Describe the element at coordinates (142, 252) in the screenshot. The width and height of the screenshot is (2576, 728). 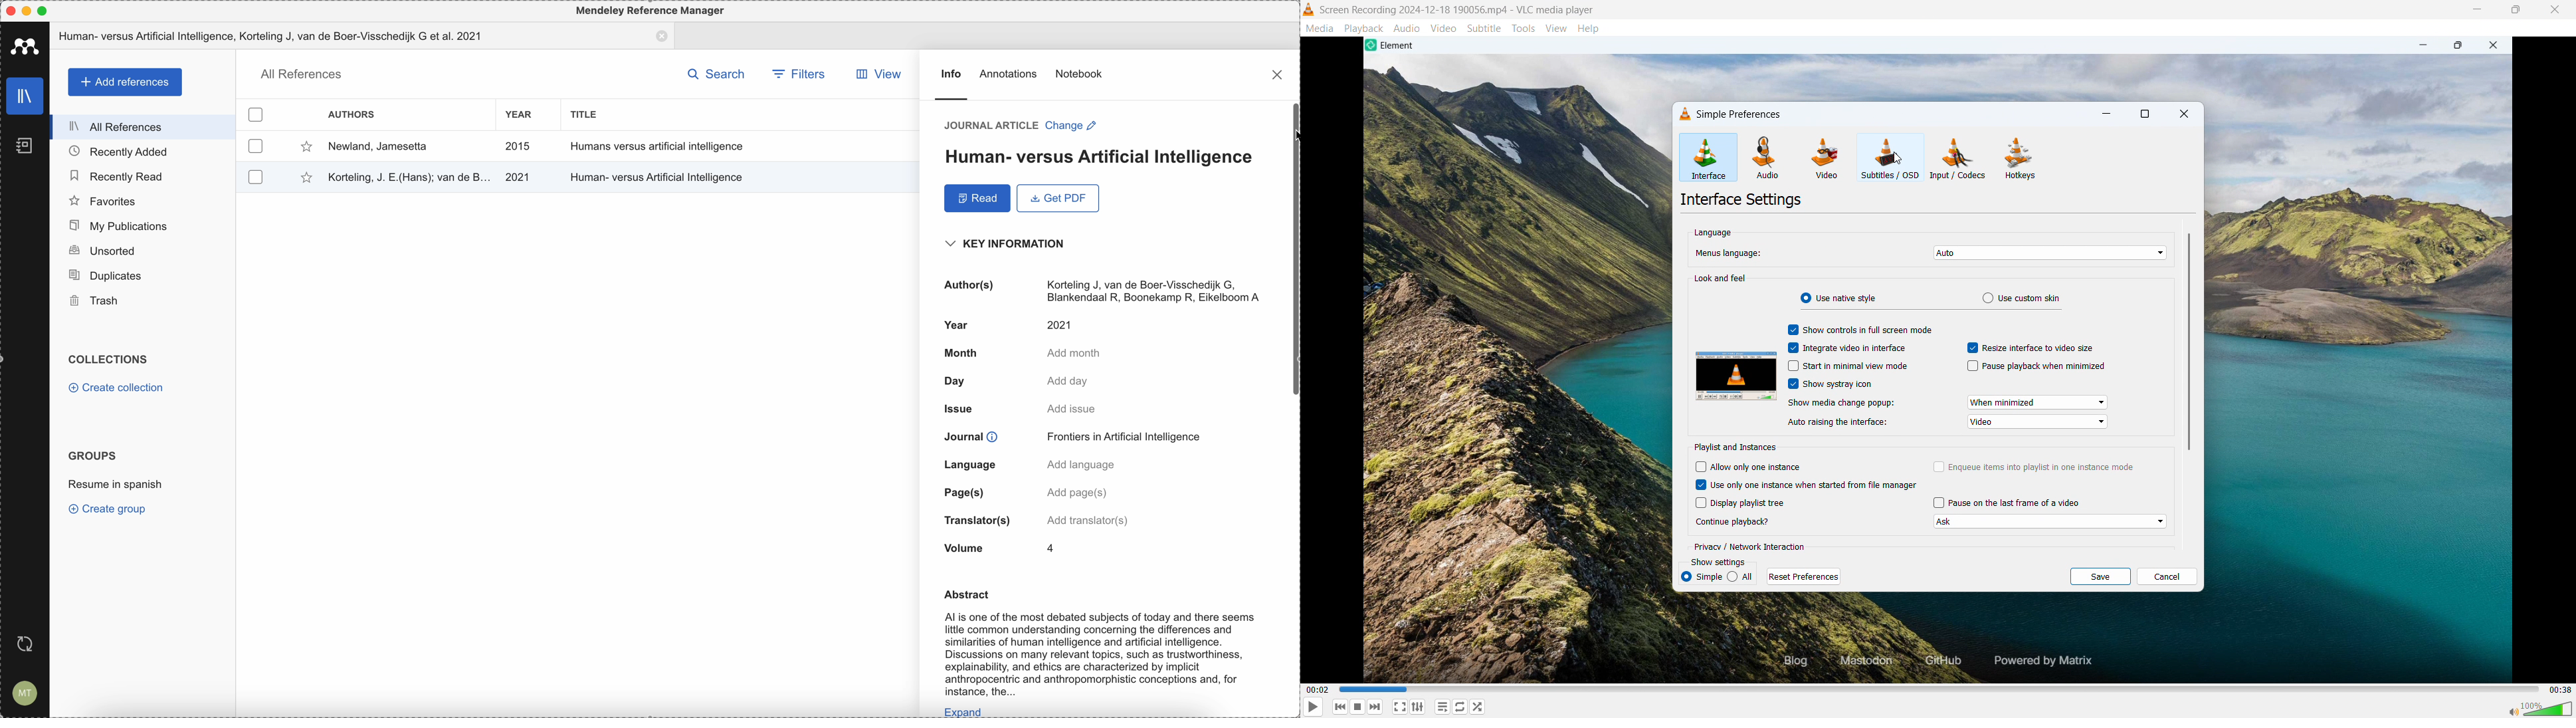
I see `unsorted` at that location.